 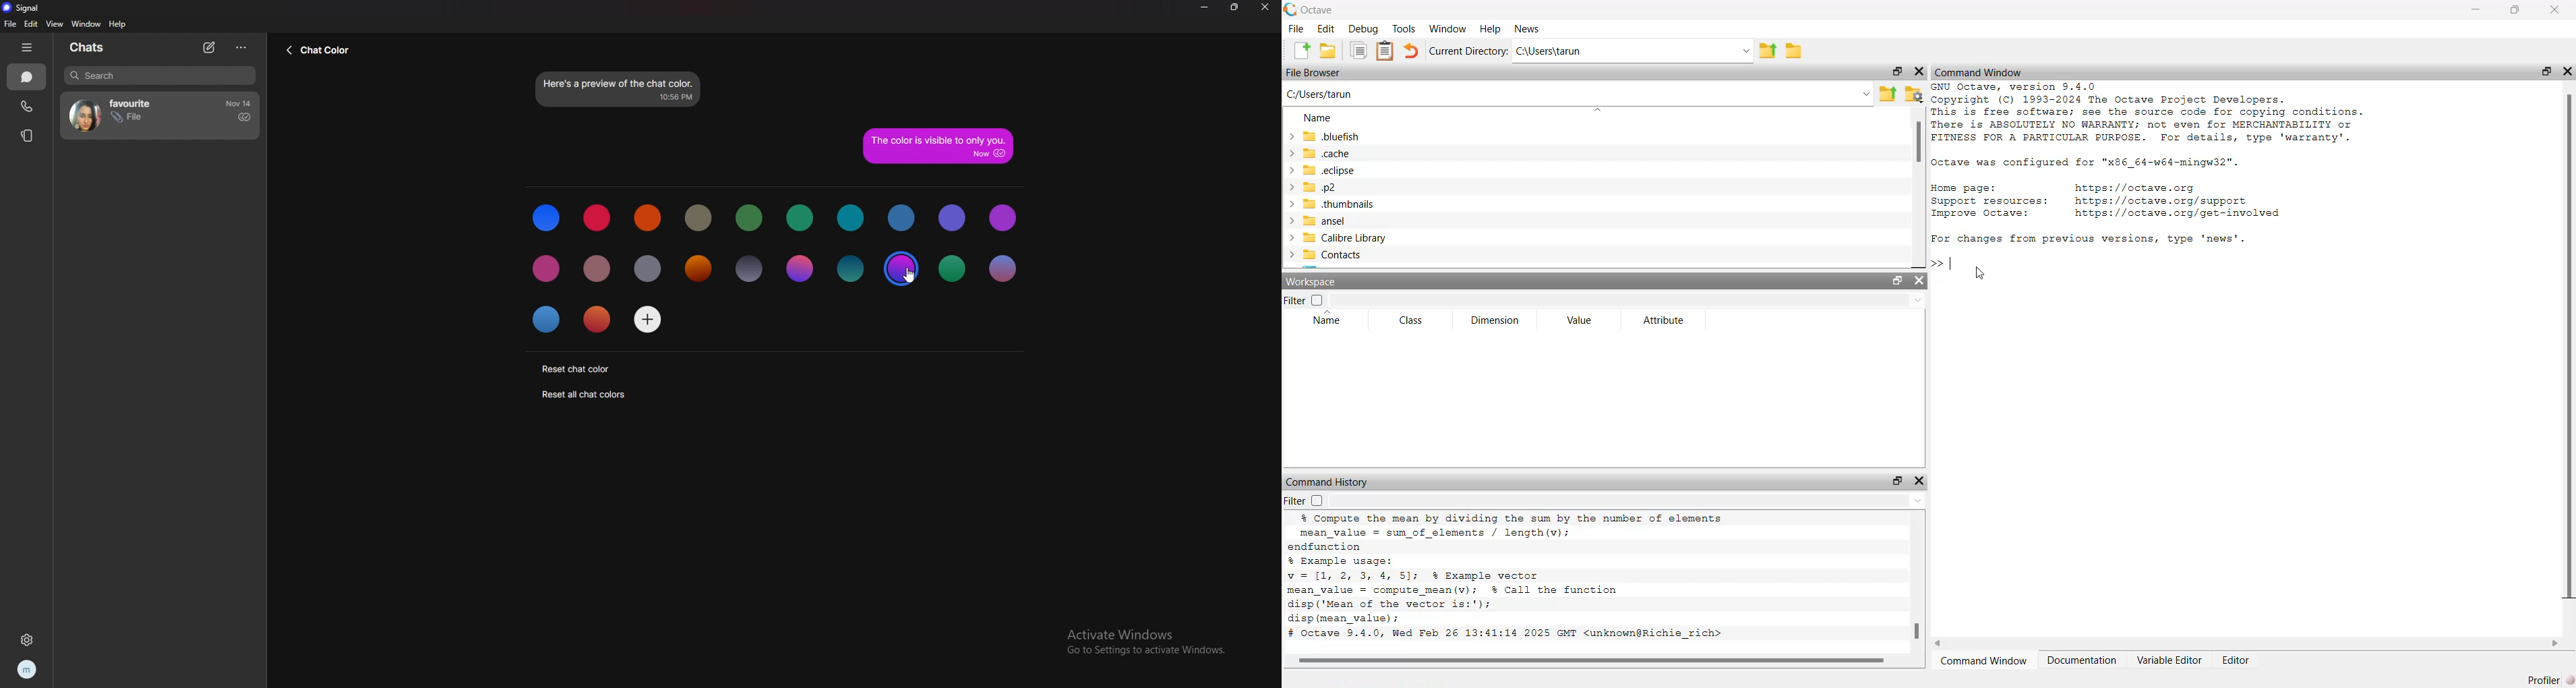 What do you see at coordinates (953, 219) in the screenshot?
I see `color` at bounding box center [953, 219].